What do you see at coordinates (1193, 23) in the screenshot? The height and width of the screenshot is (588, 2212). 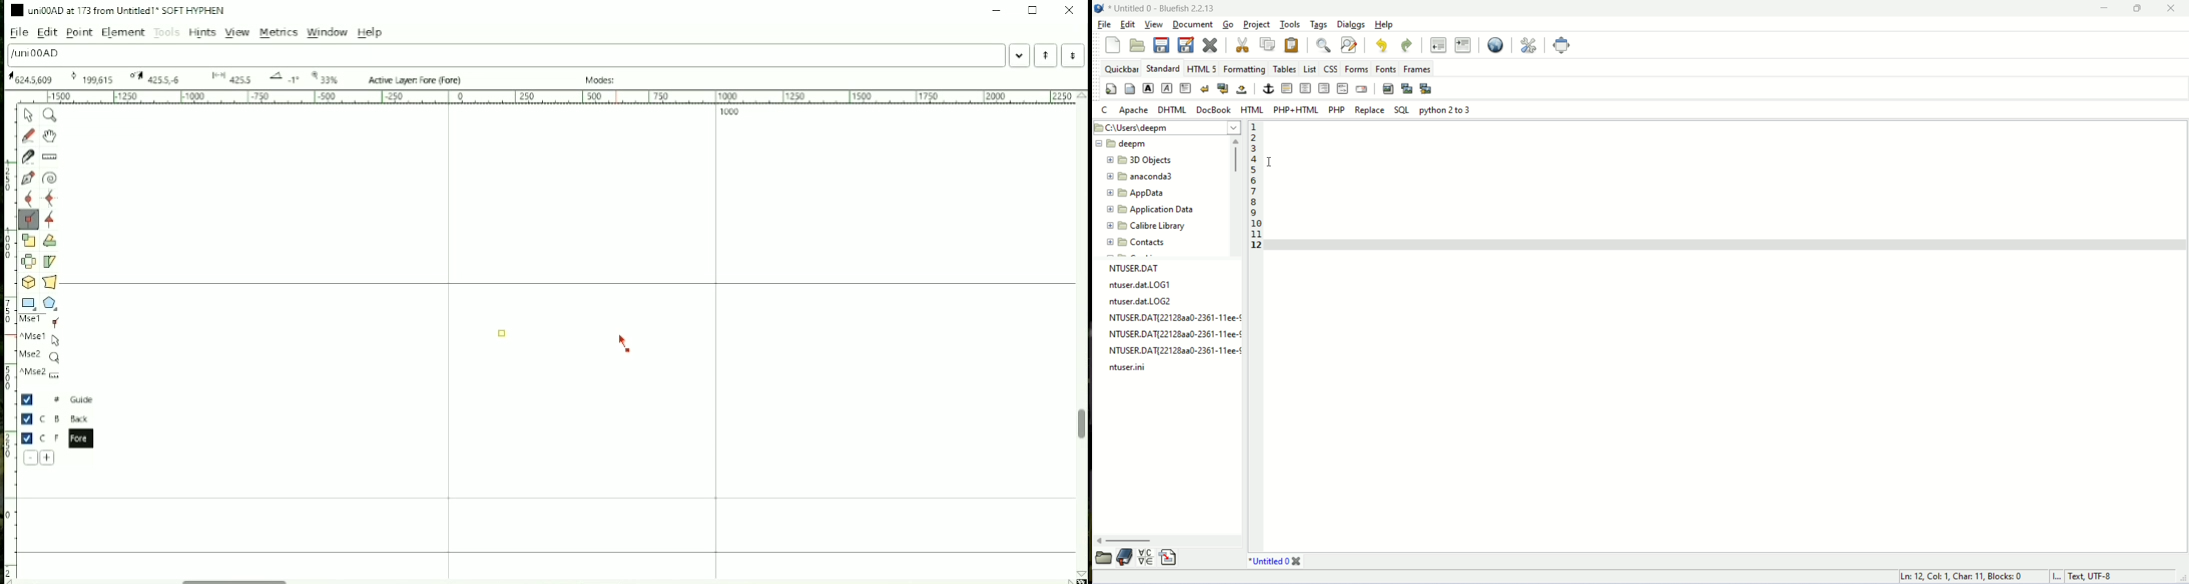 I see `document` at bounding box center [1193, 23].